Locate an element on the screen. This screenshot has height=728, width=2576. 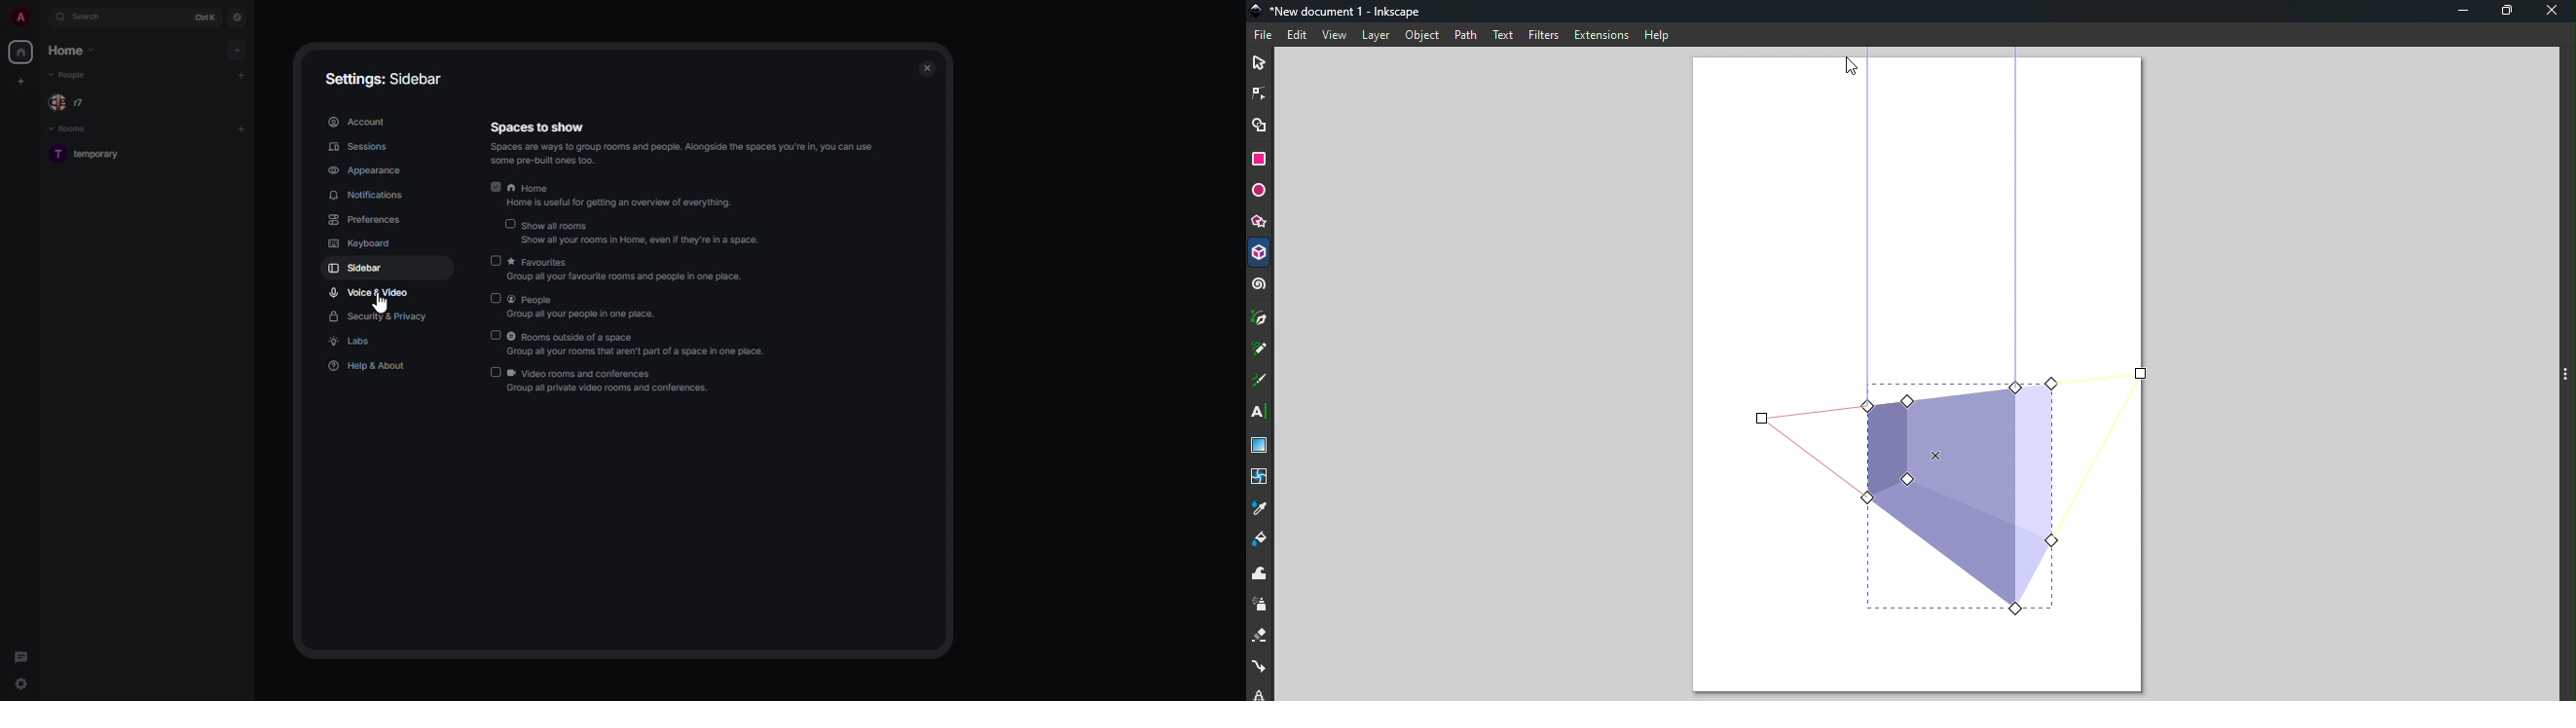
Mesh tool is located at coordinates (1260, 475).